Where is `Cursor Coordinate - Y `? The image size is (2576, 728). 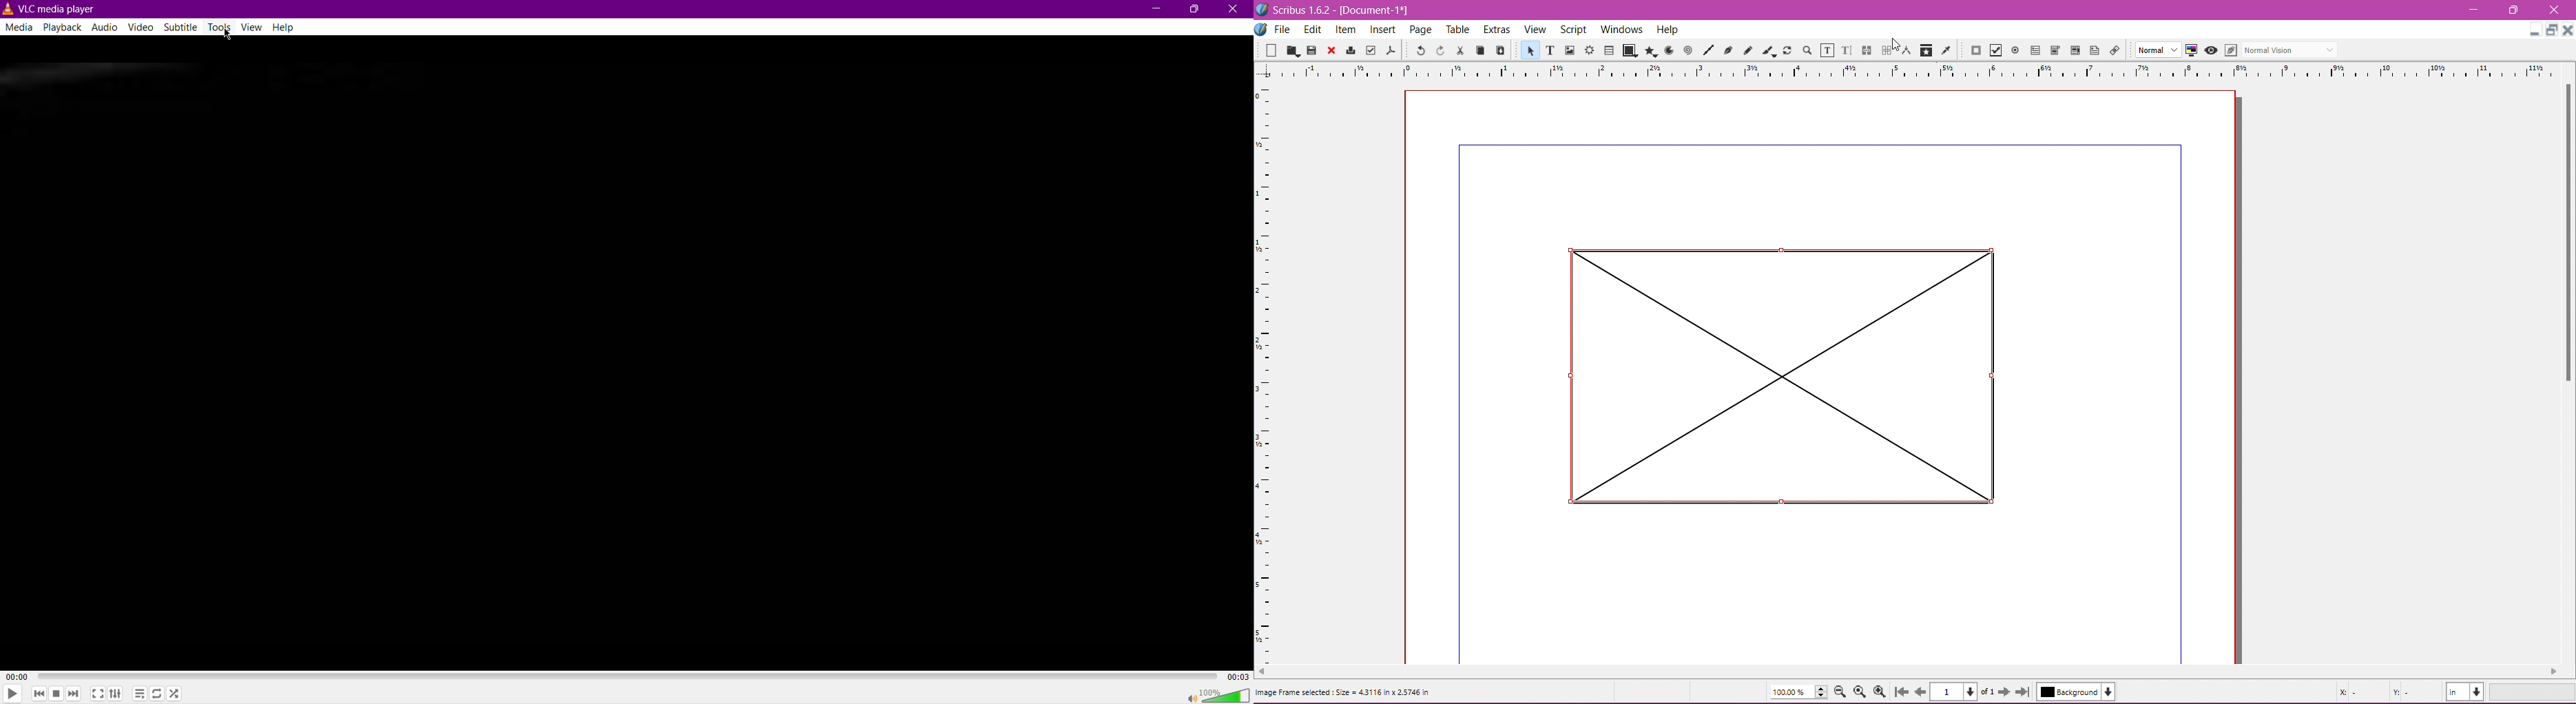
Cursor Coordinate - Y  is located at coordinates (2411, 692).